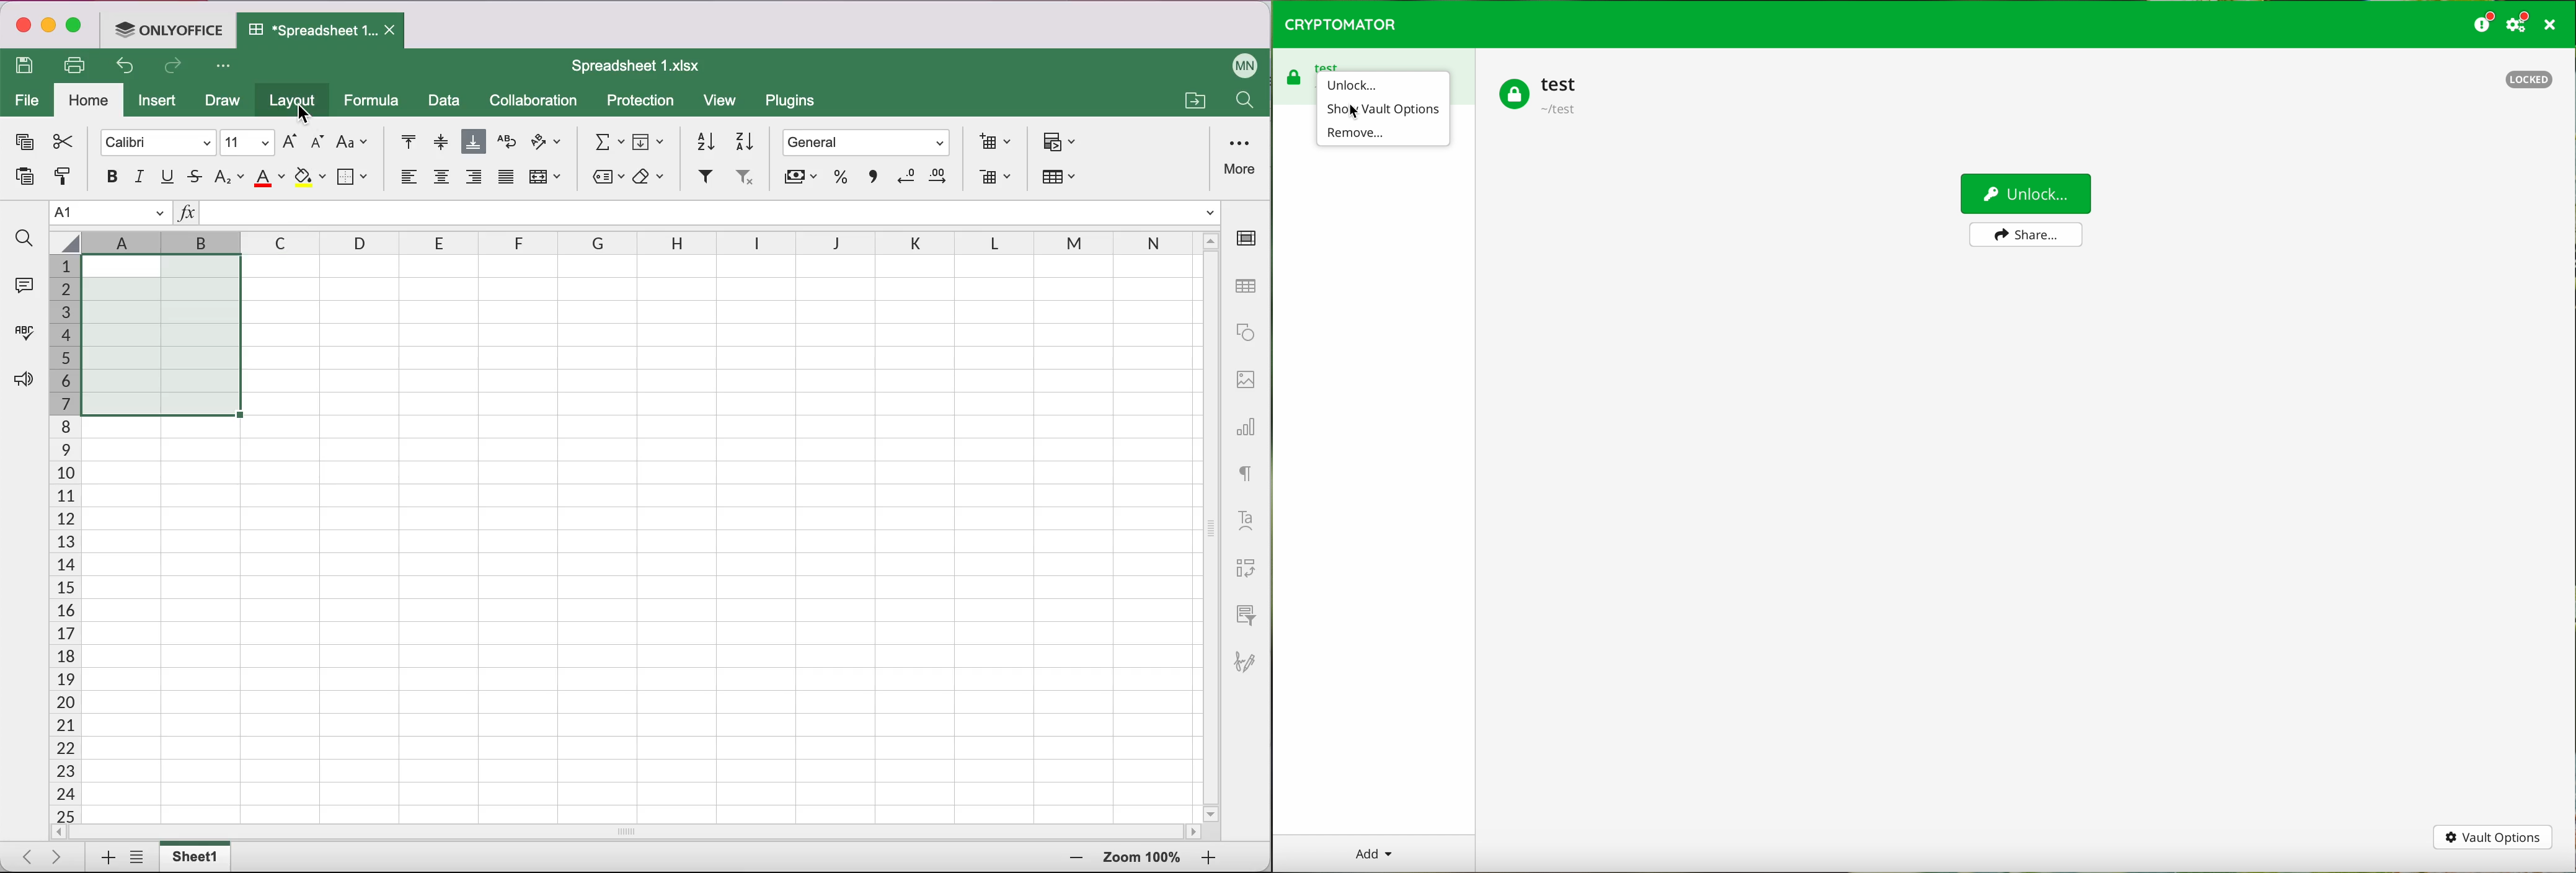 The width and height of the screenshot is (2576, 896). I want to click on font type calibri, so click(152, 141).